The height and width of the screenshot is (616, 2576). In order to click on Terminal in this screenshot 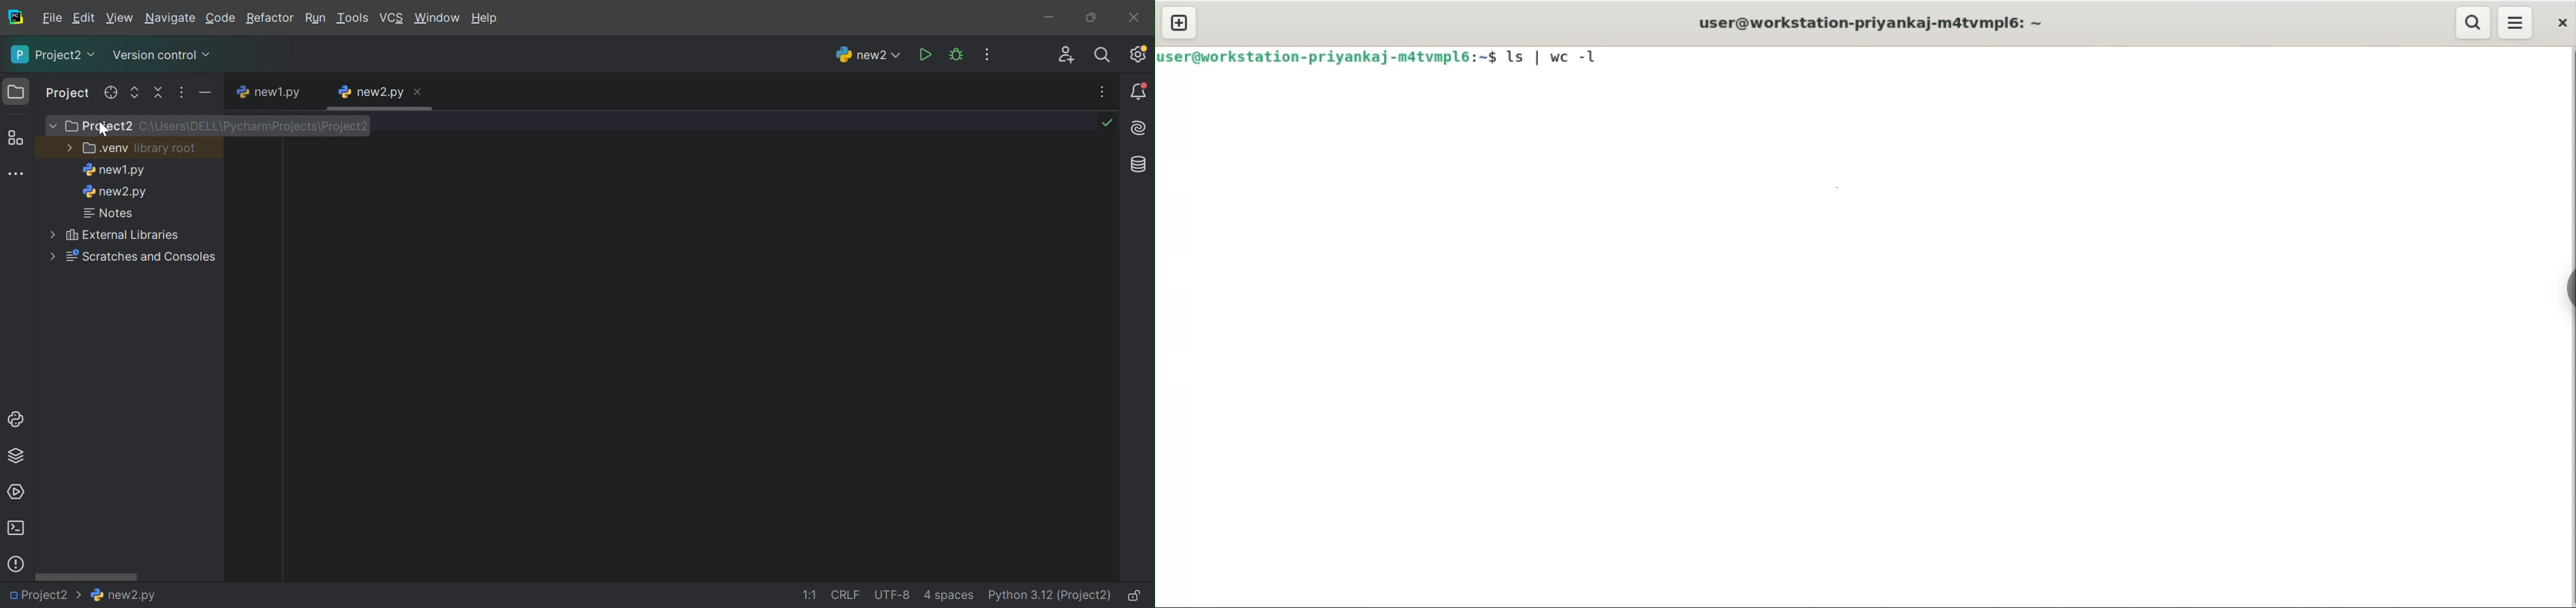, I will do `click(15, 528)`.